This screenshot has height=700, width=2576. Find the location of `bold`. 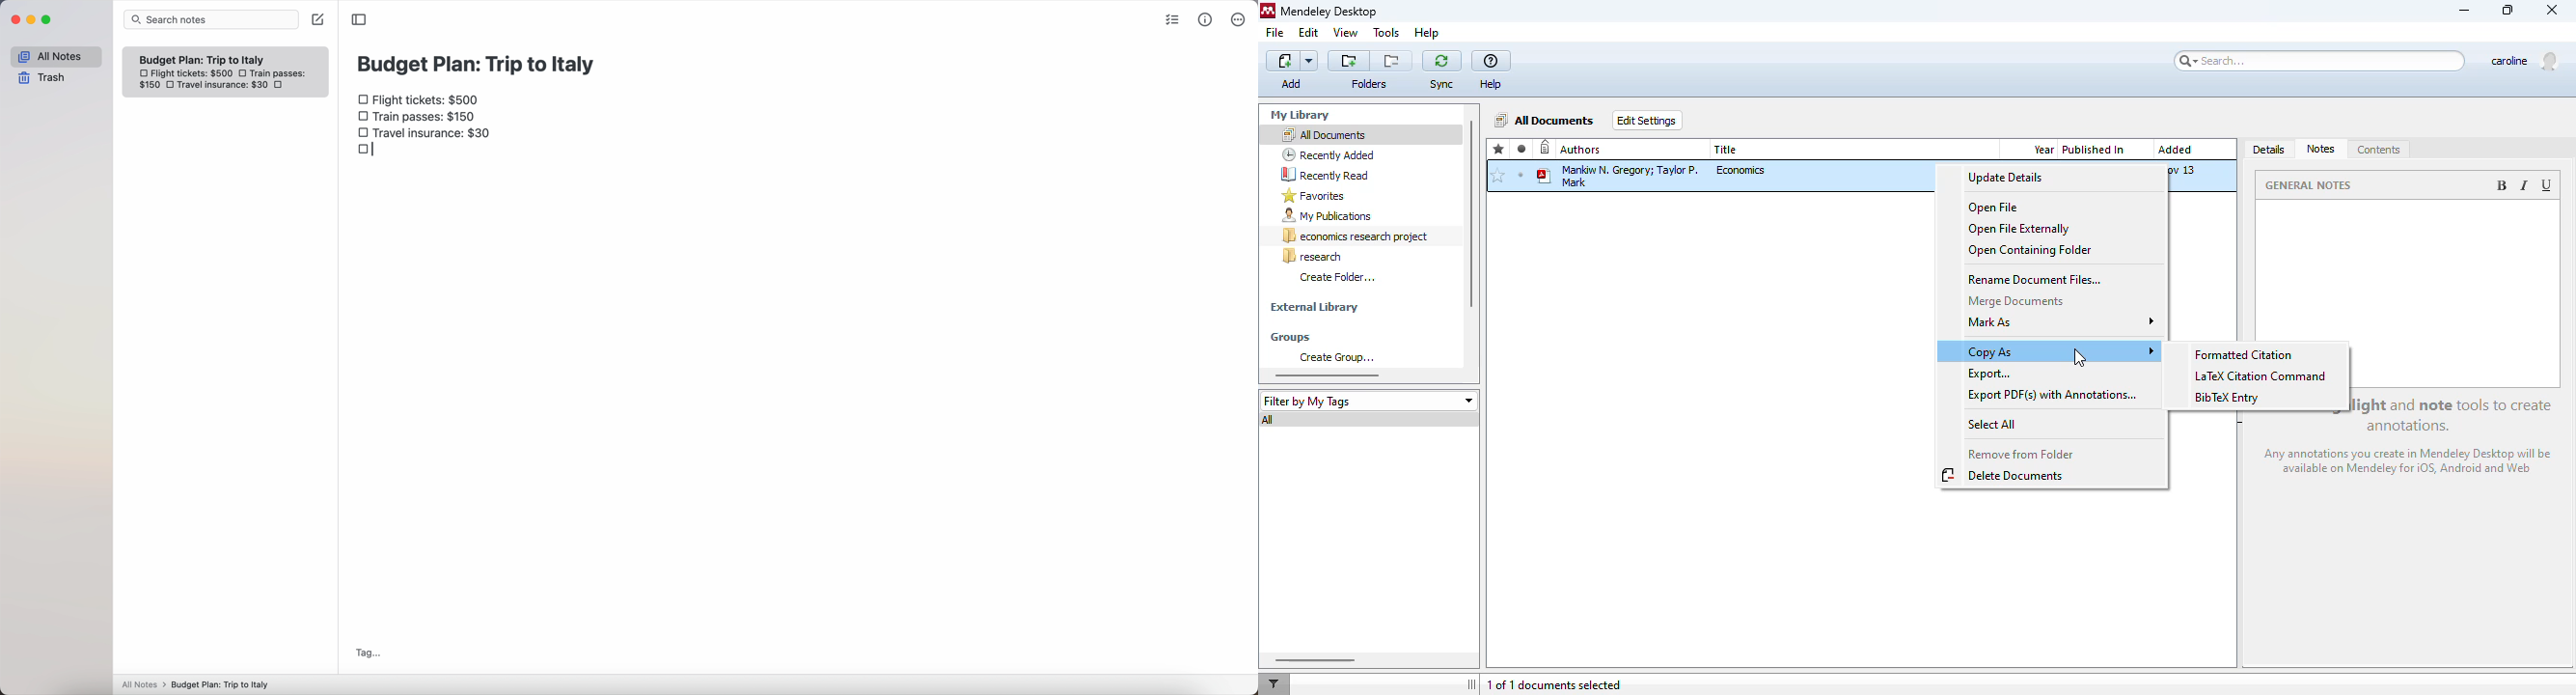

bold is located at coordinates (2501, 185).